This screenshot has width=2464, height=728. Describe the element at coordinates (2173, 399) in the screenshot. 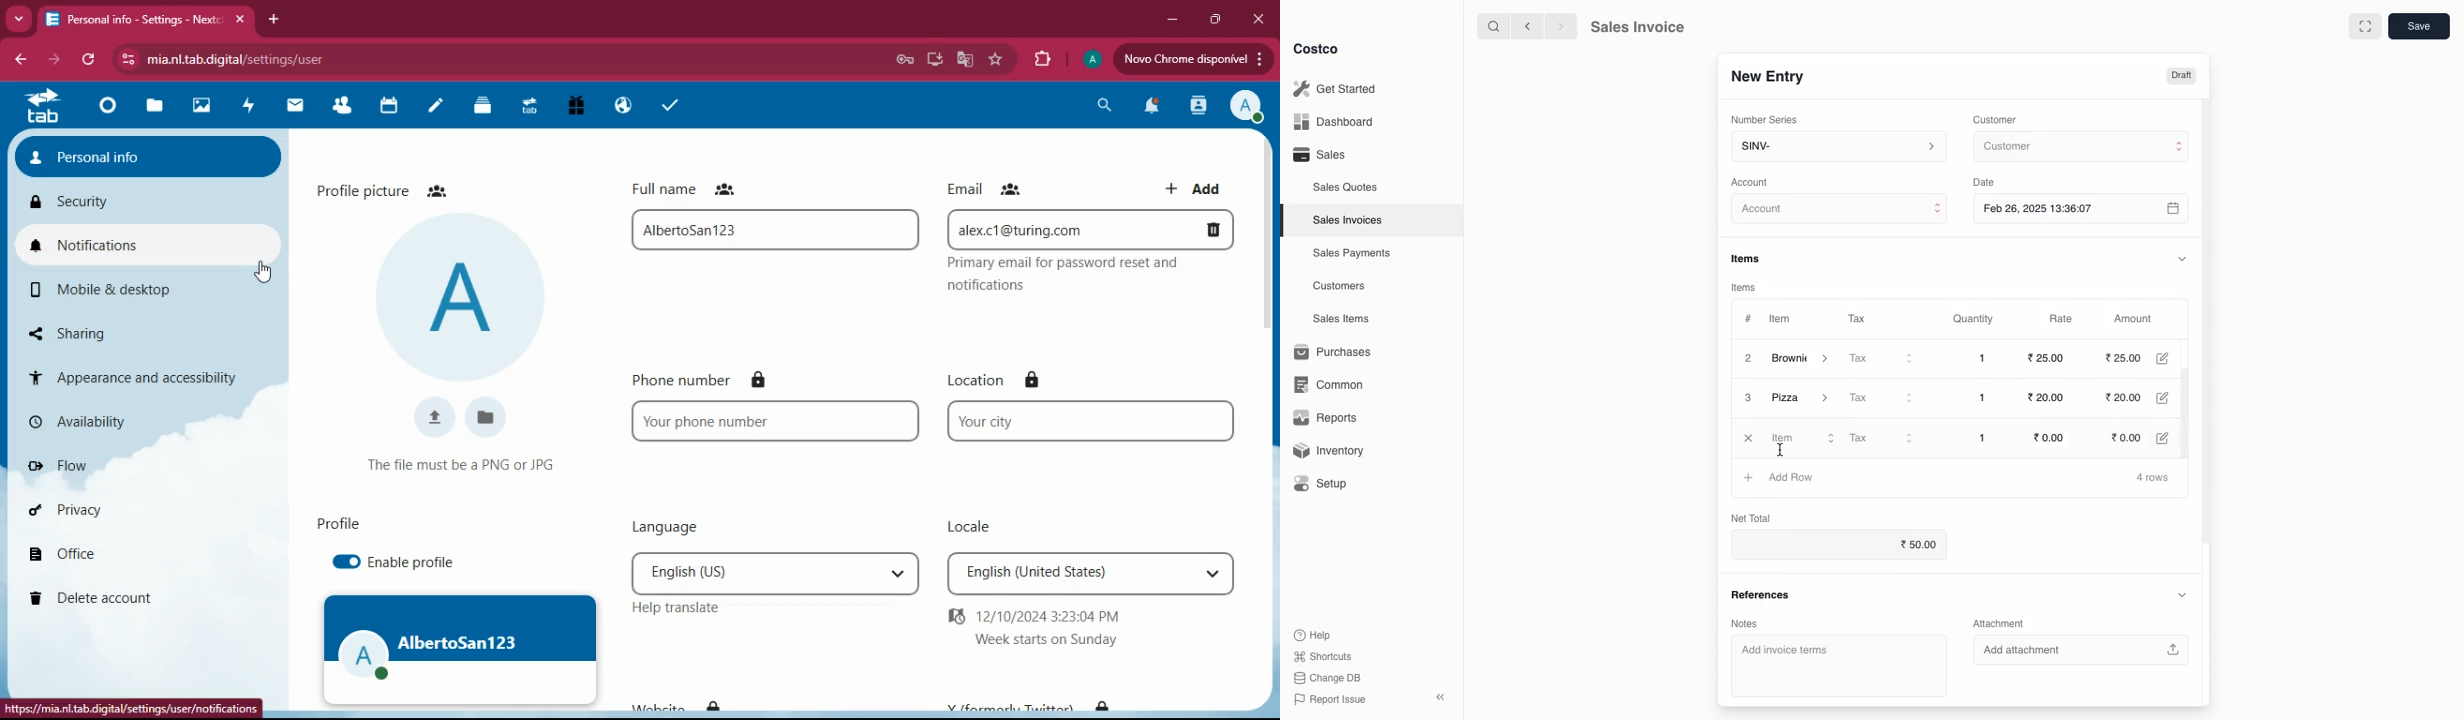

I see `Edit` at that location.